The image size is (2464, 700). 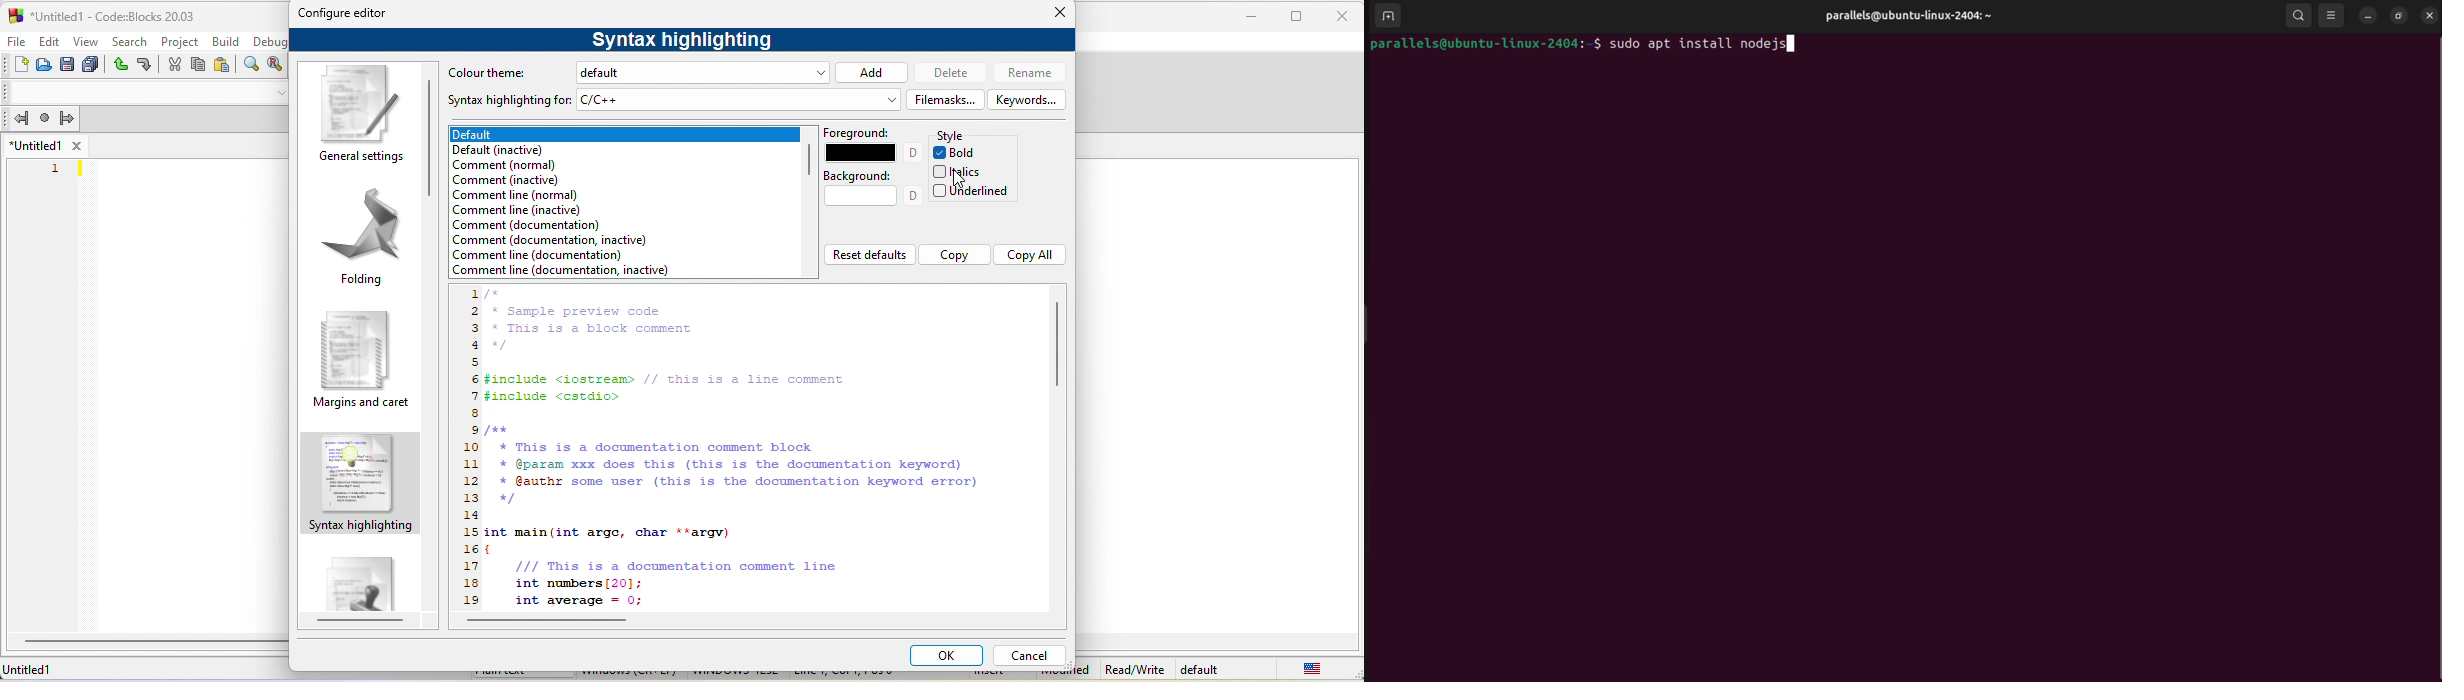 I want to click on last jump, so click(x=45, y=117).